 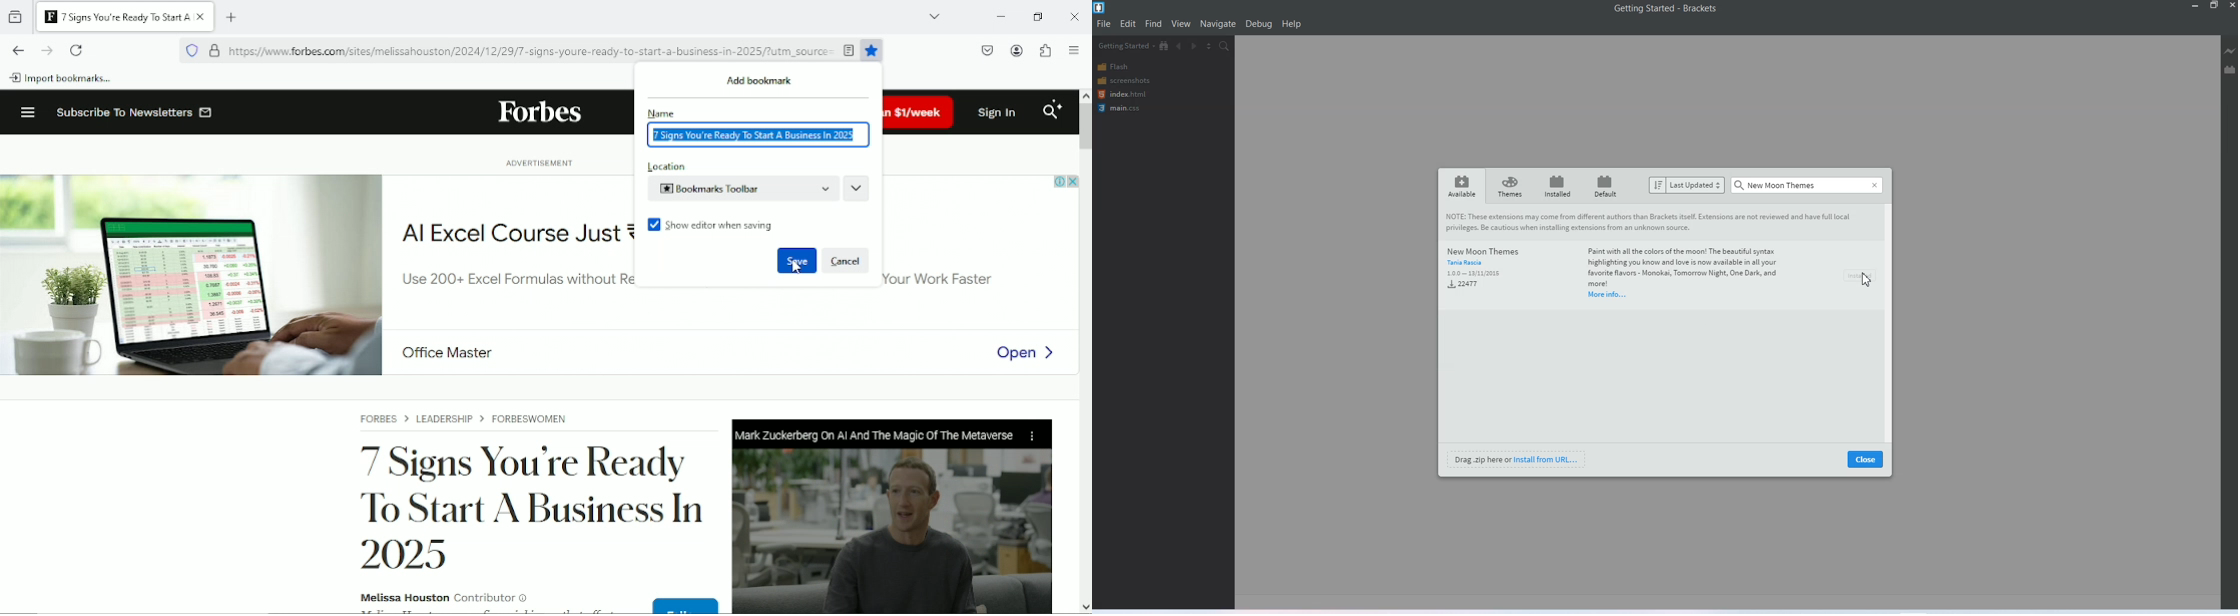 What do you see at coordinates (1073, 49) in the screenshot?
I see `open application menu` at bounding box center [1073, 49].